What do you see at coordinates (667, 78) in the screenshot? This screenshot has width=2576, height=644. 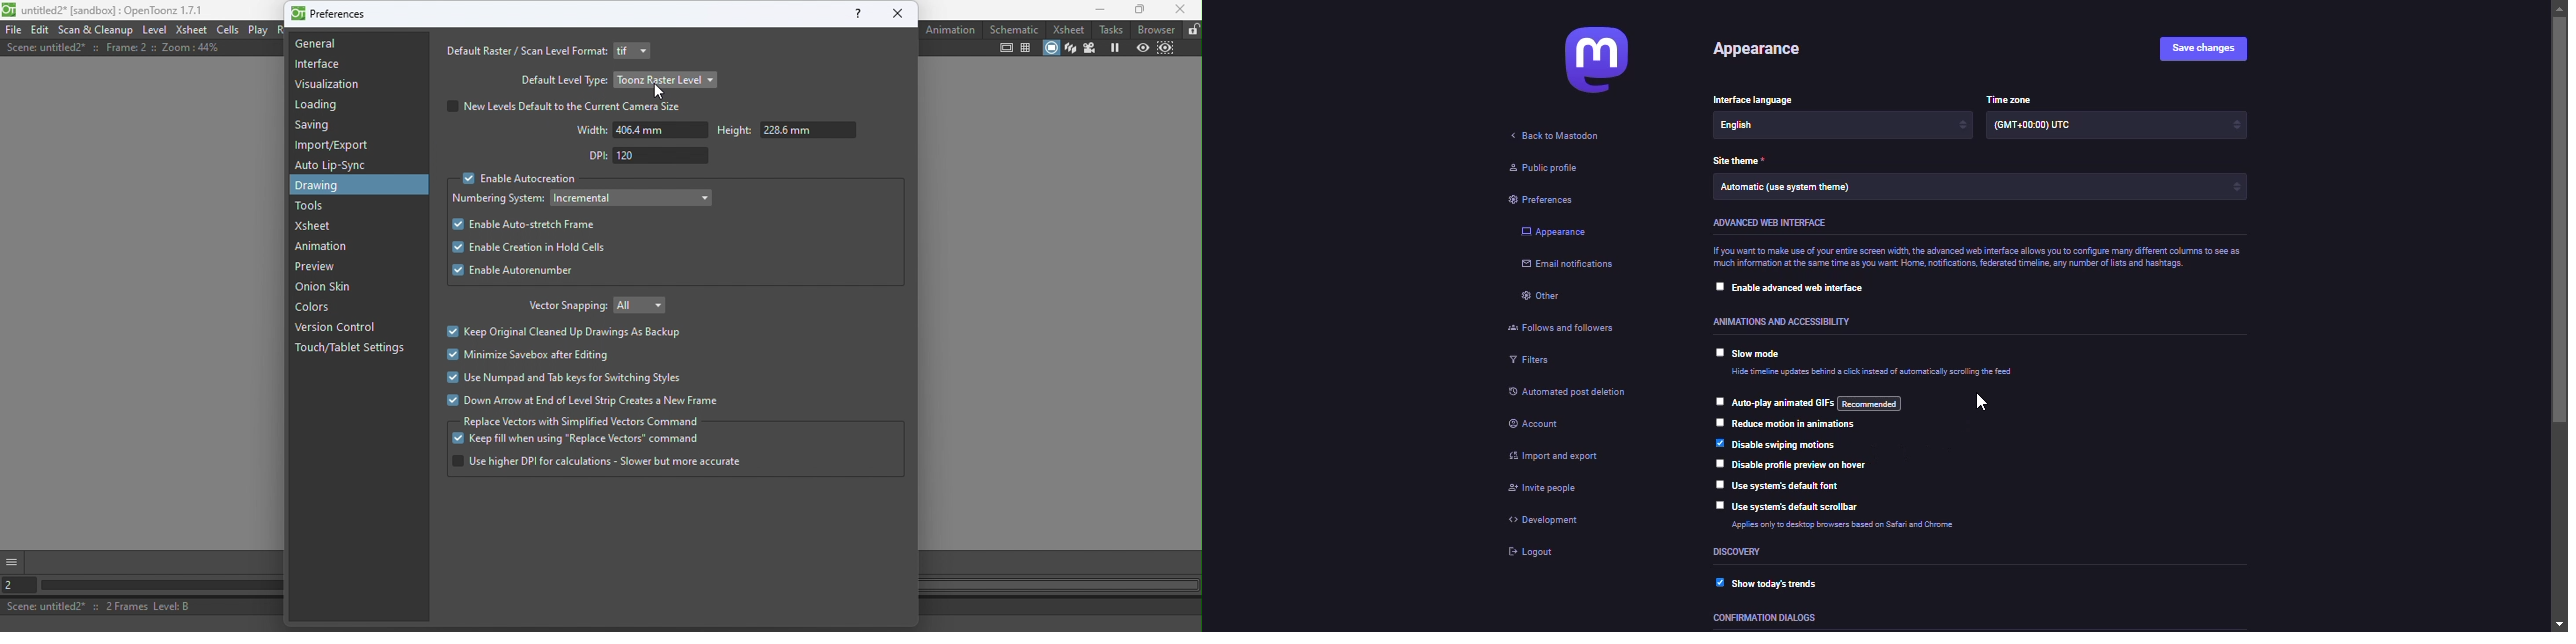 I see `Drop down menu` at bounding box center [667, 78].